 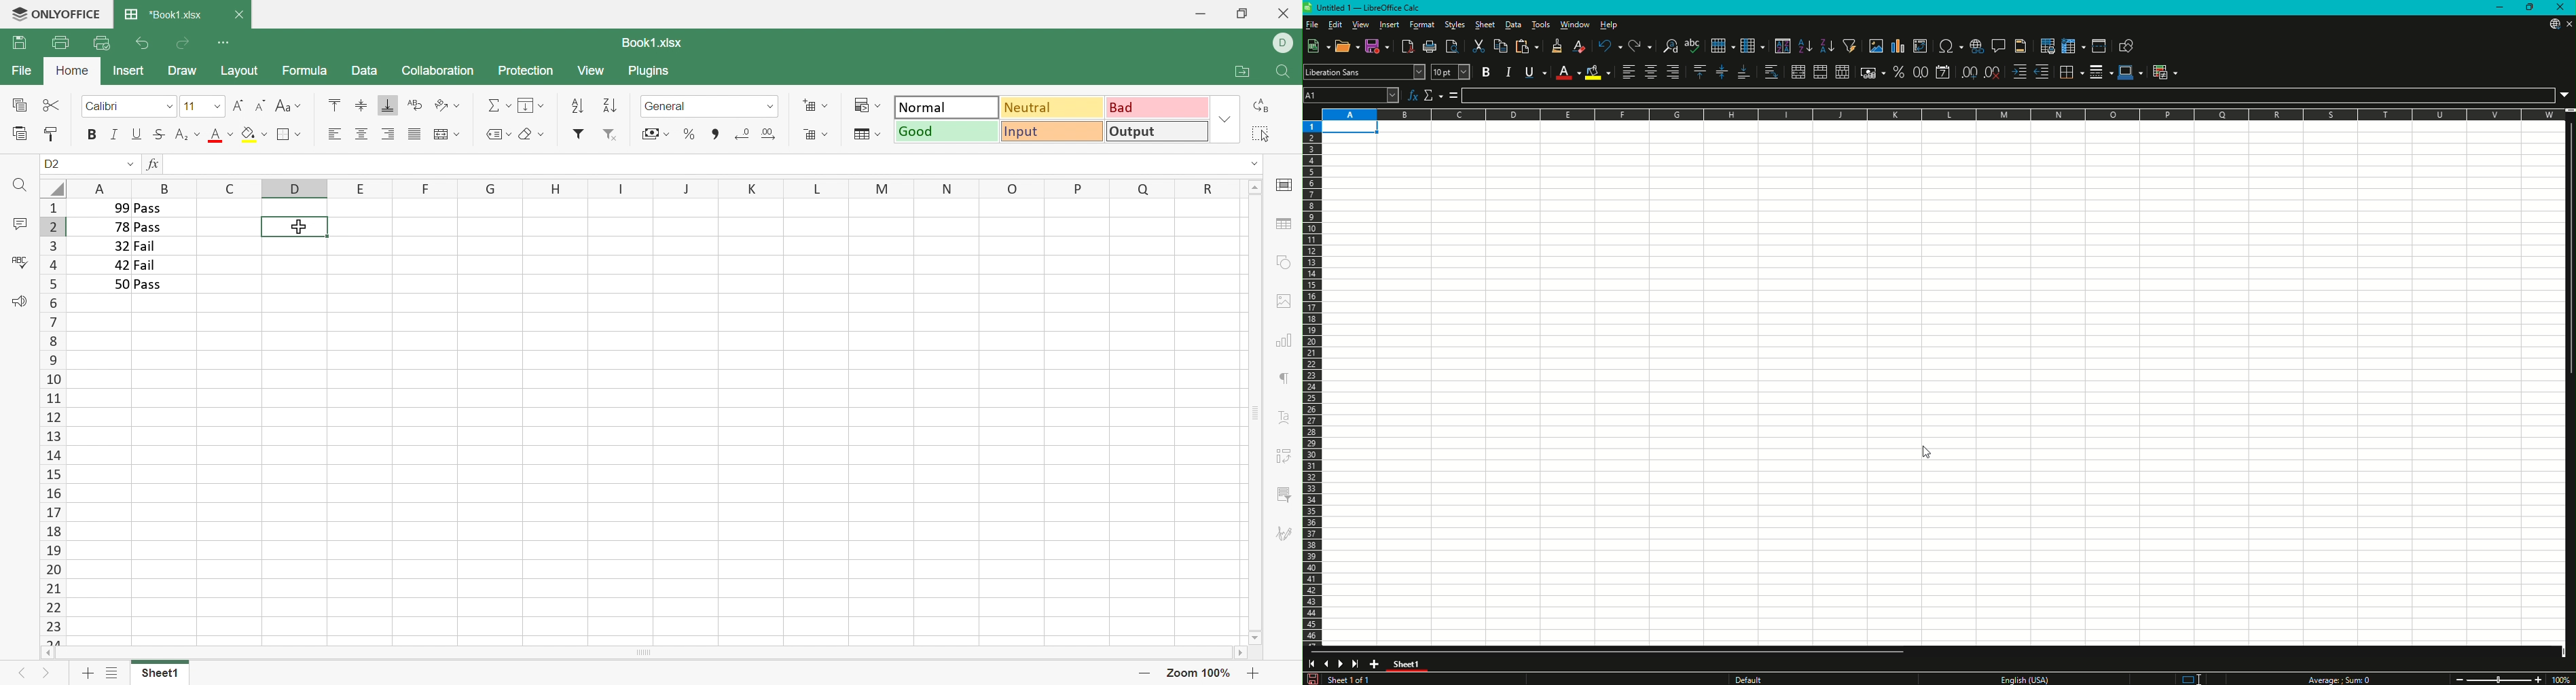 What do you see at coordinates (2101, 72) in the screenshot?
I see `Border Style` at bounding box center [2101, 72].